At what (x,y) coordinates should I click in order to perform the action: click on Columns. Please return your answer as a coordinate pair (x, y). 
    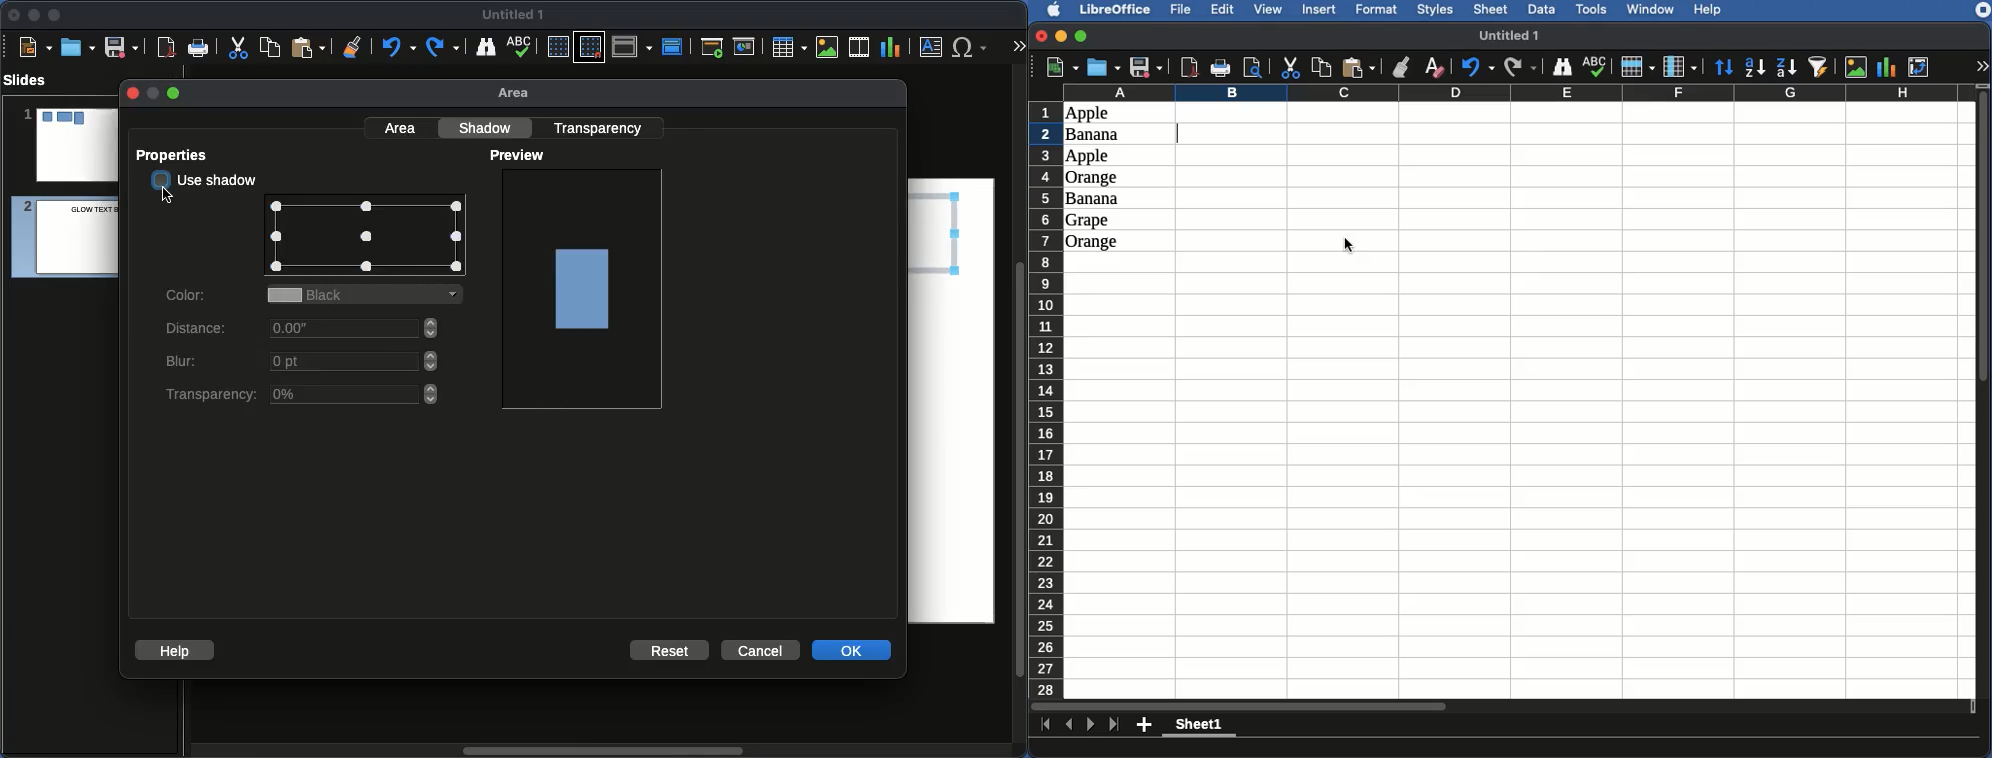
    Looking at the image, I should click on (1516, 92).